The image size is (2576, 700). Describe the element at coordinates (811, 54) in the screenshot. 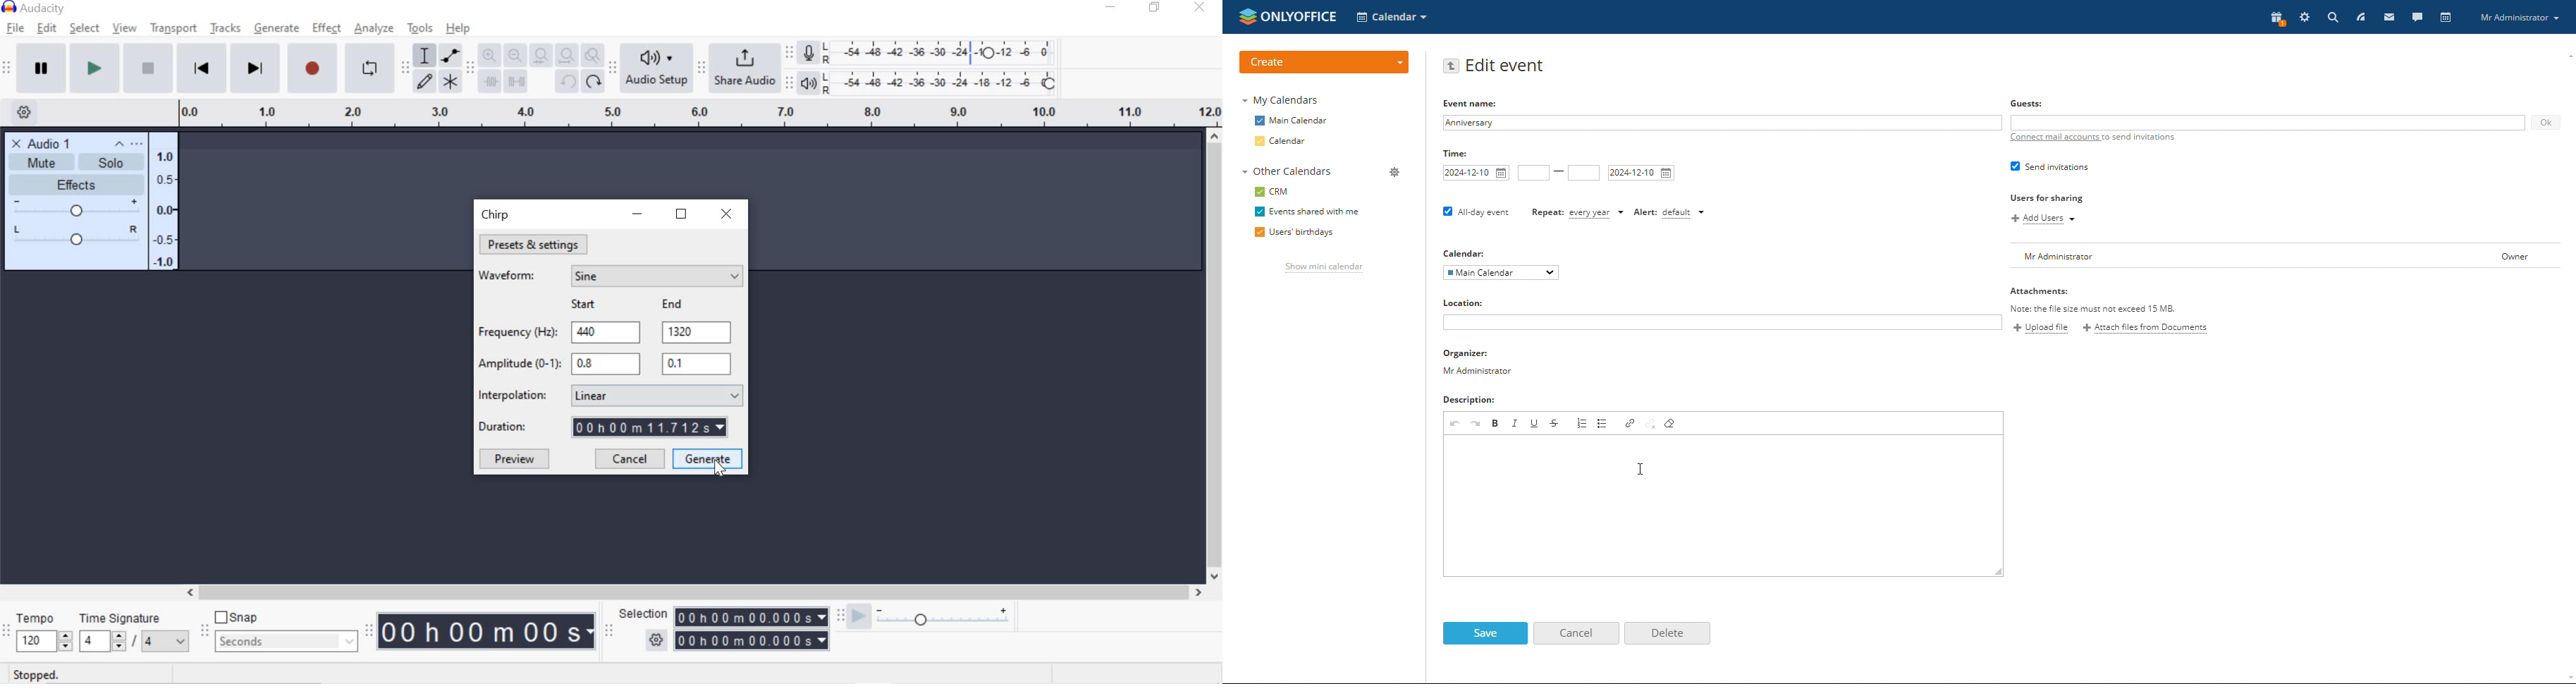

I see `Record meter` at that location.